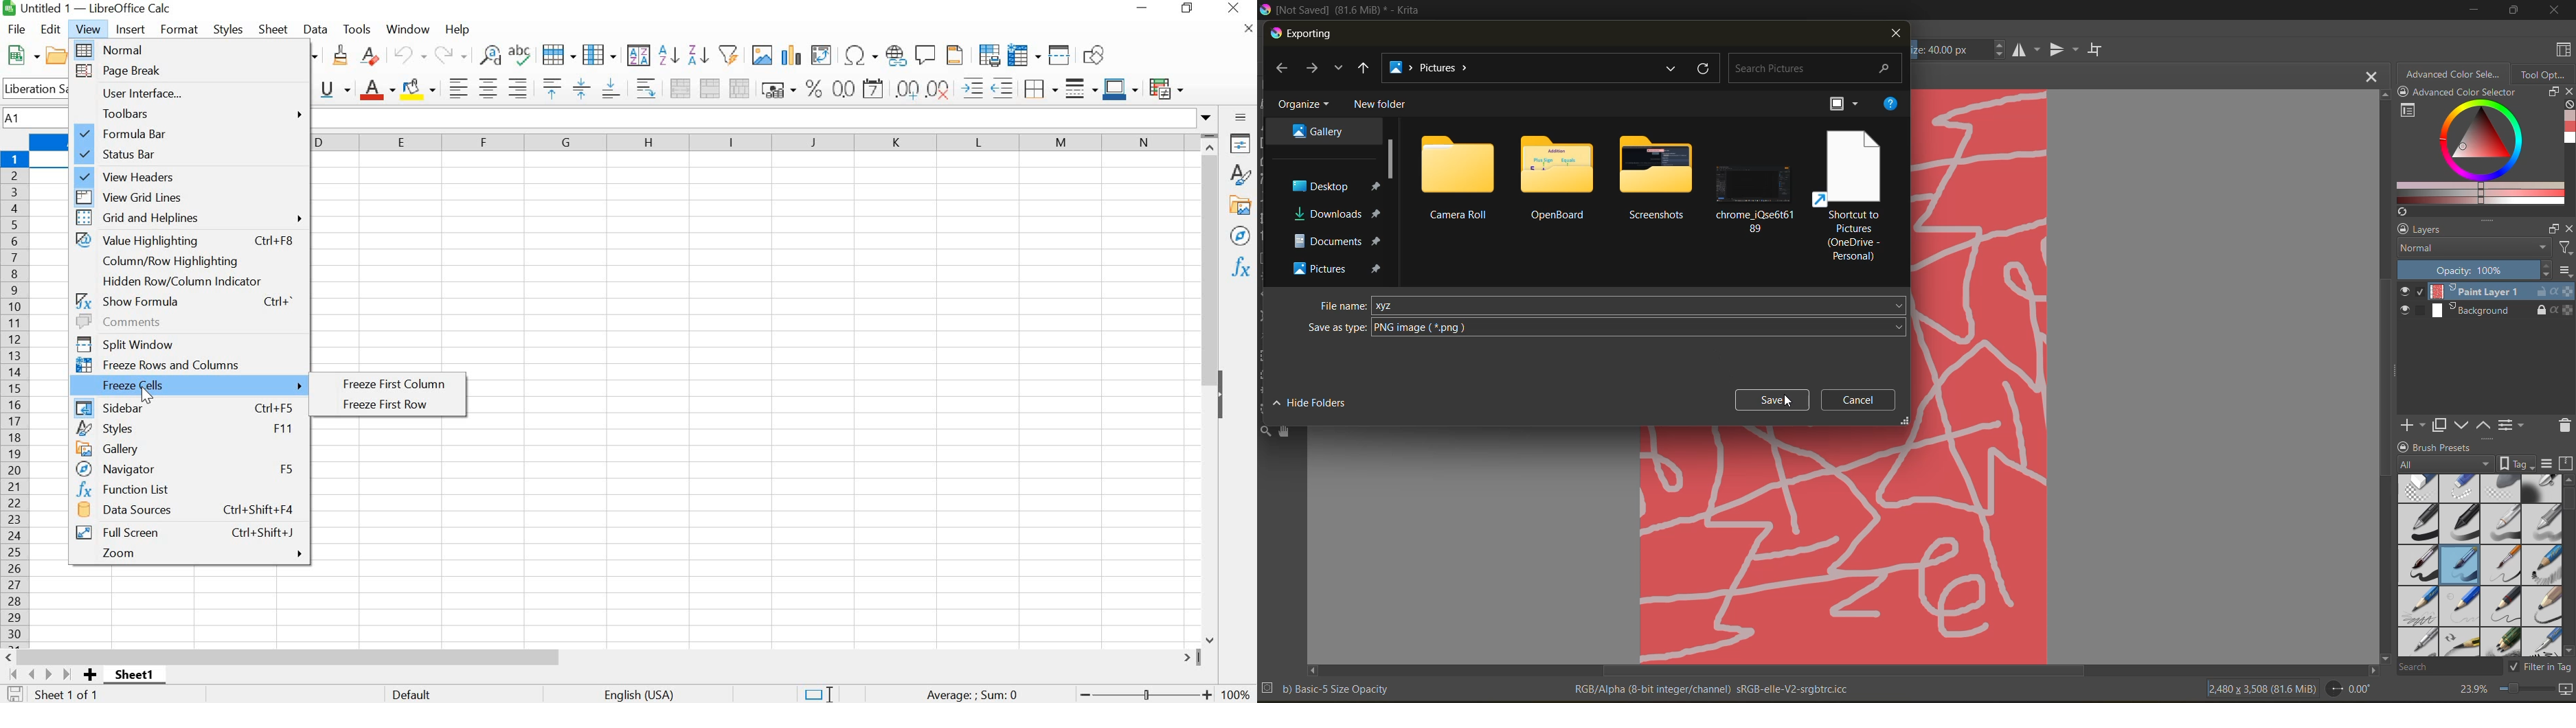 This screenshot has width=2576, height=728. What do you see at coordinates (989, 54) in the screenshot?
I see `DEFINE PRINT AREA` at bounding box center [989, 54].